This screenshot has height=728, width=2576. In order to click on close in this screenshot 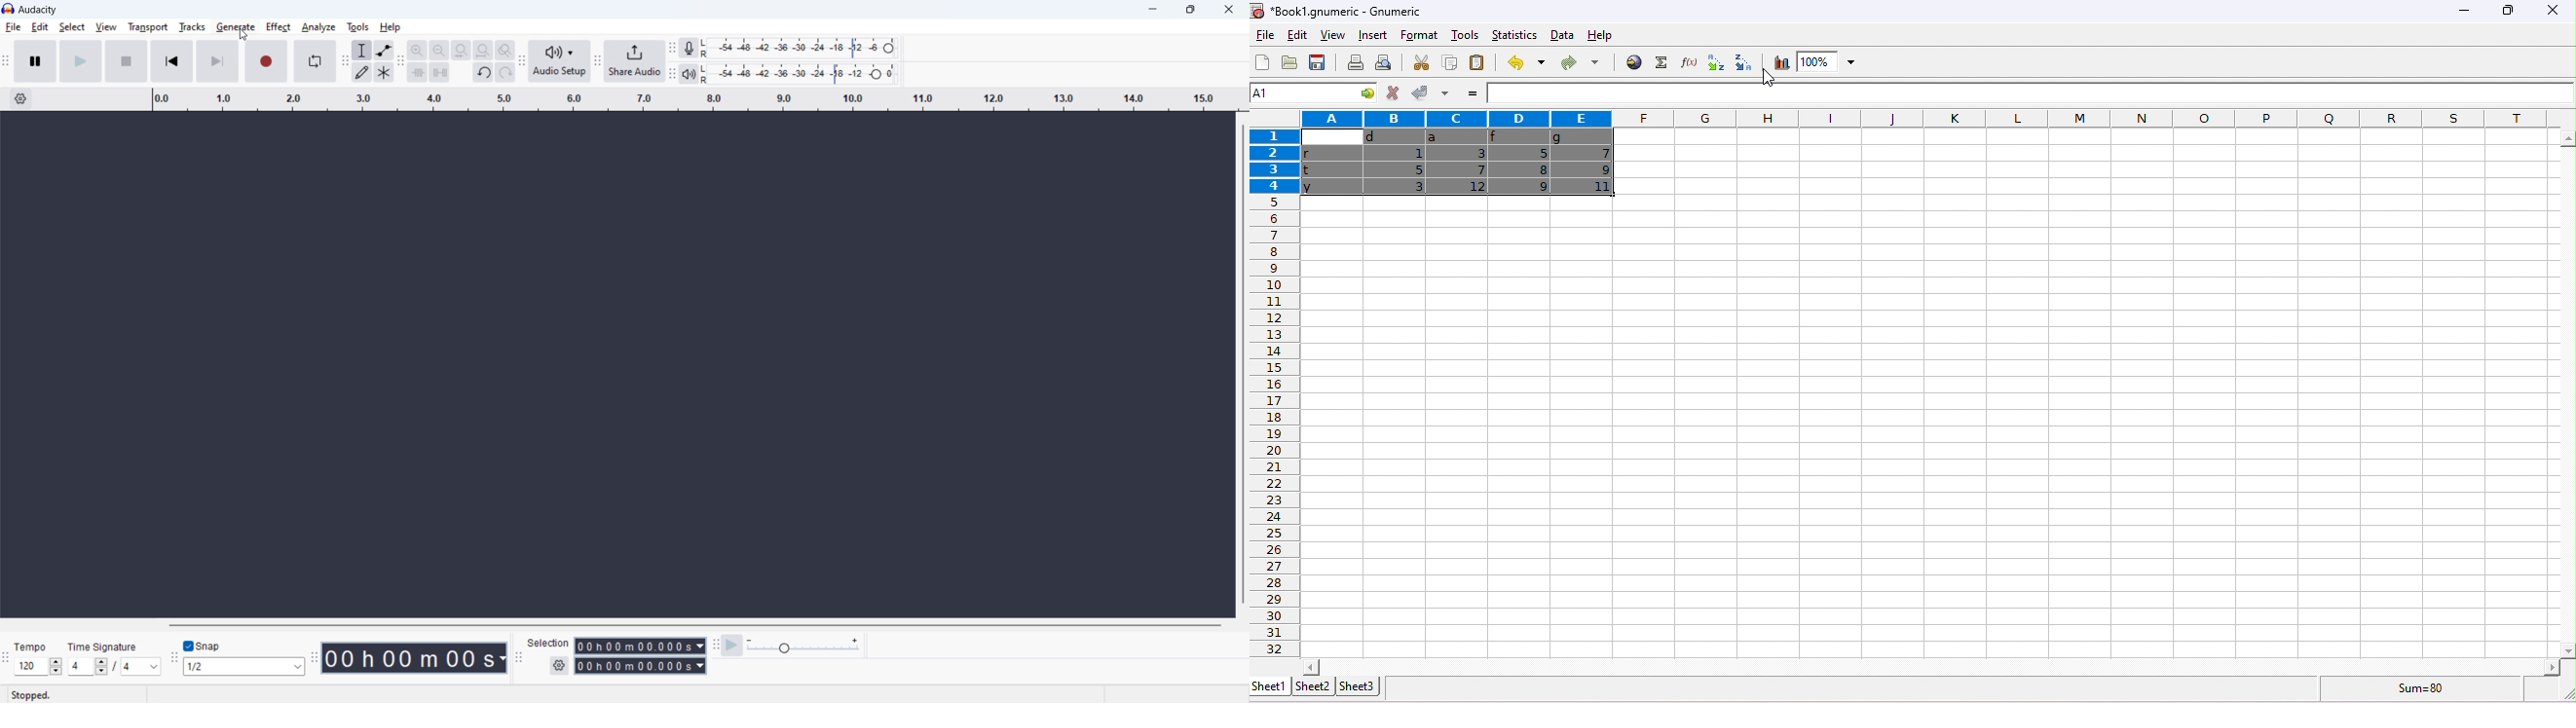, I will do `click(2554, 13)`.